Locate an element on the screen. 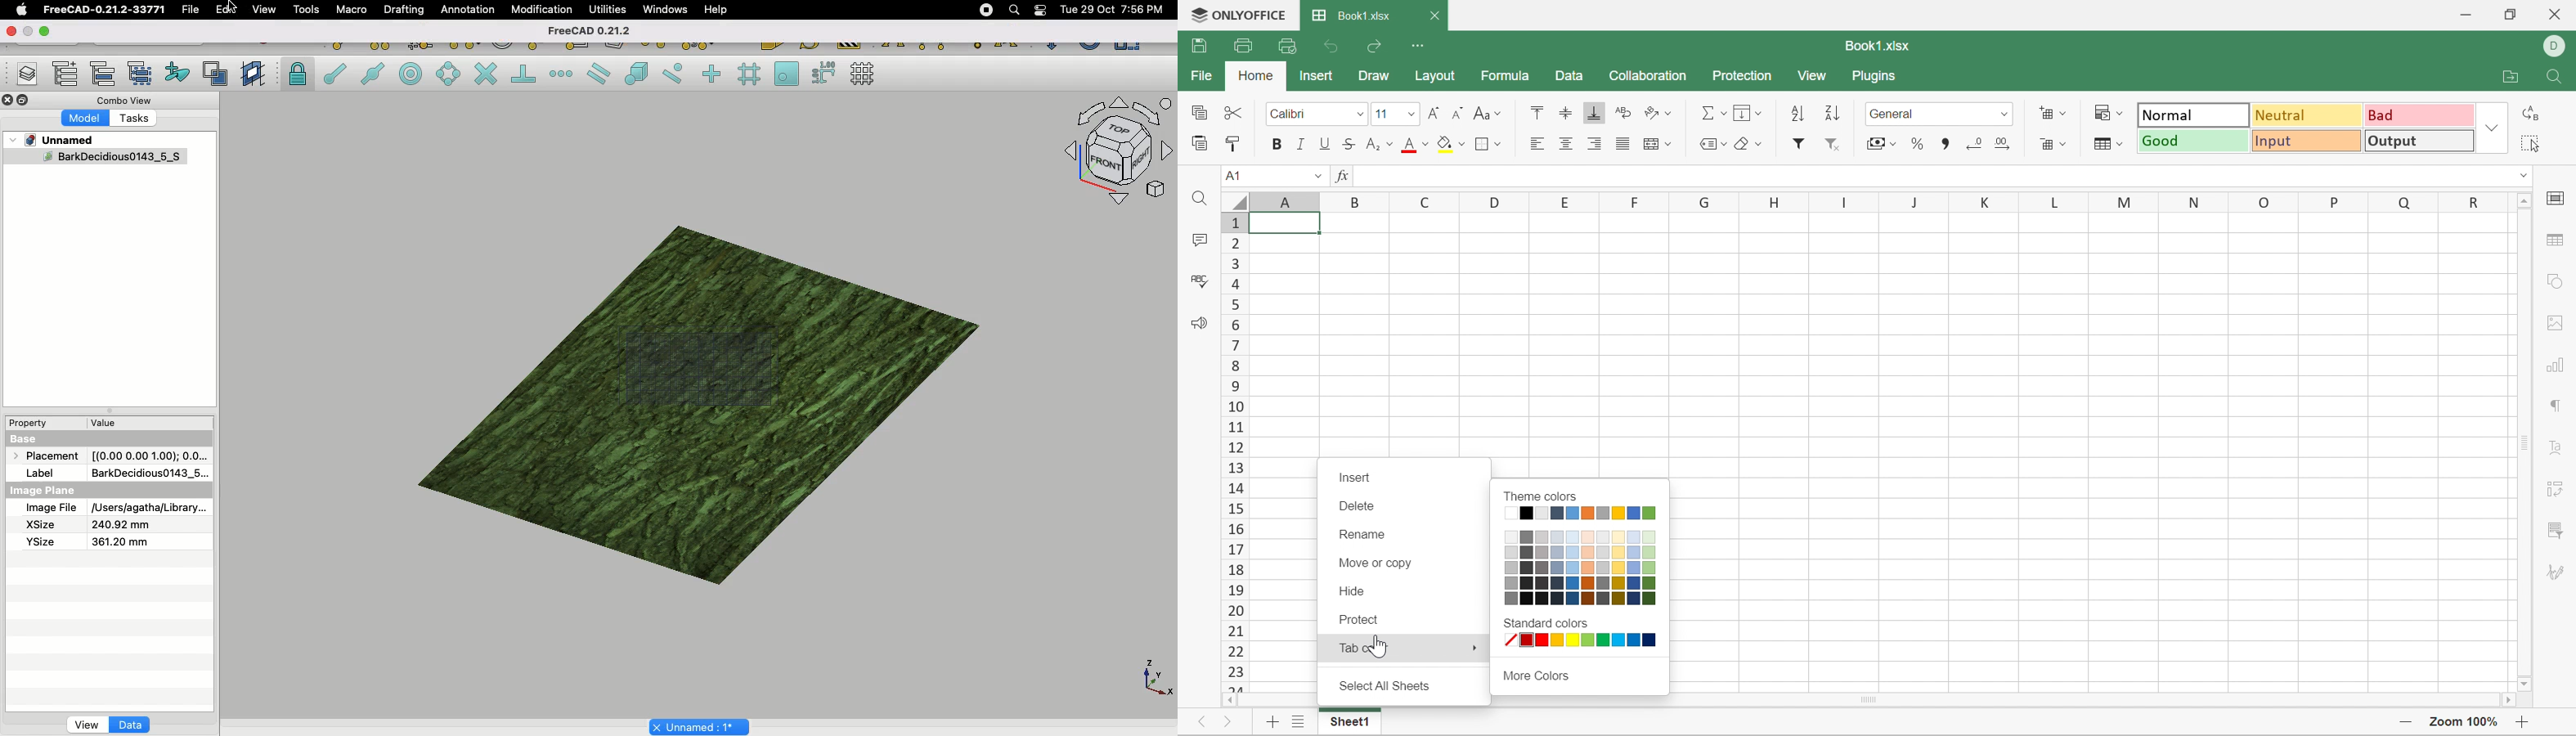 This screenshot has width=2576, height=756. General is located at coordinates (1932, 114).